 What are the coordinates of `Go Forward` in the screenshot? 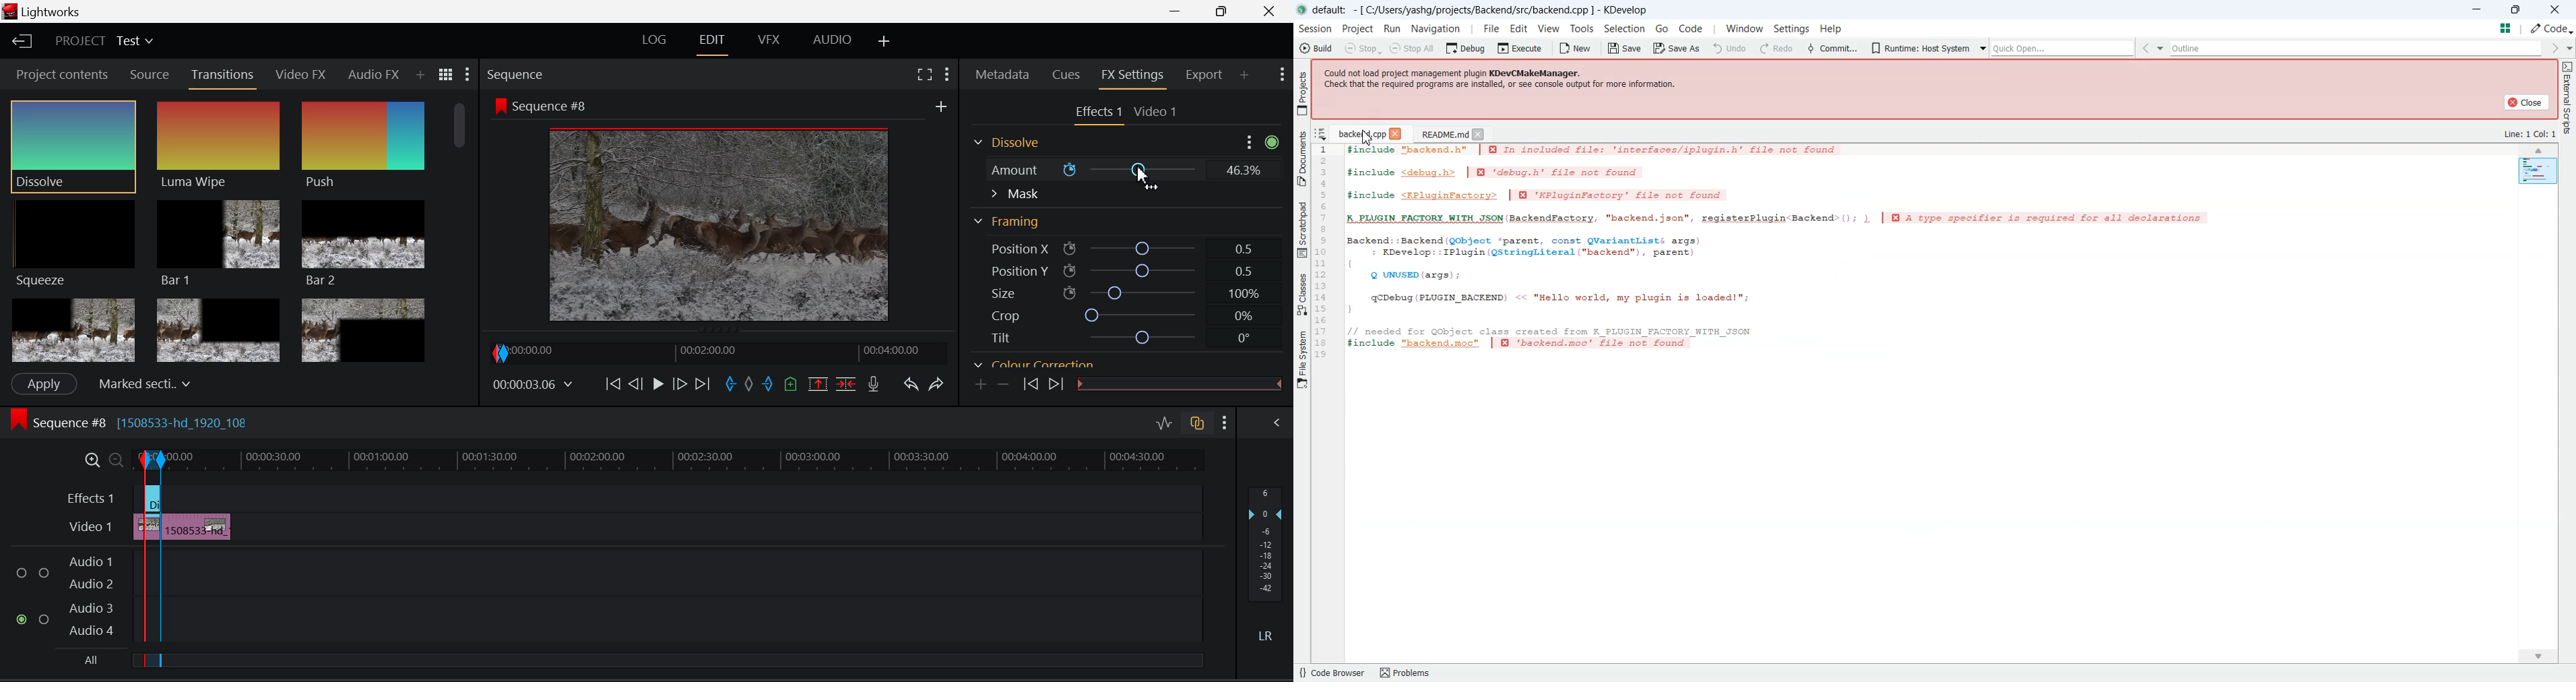 It's located at (680, 385).